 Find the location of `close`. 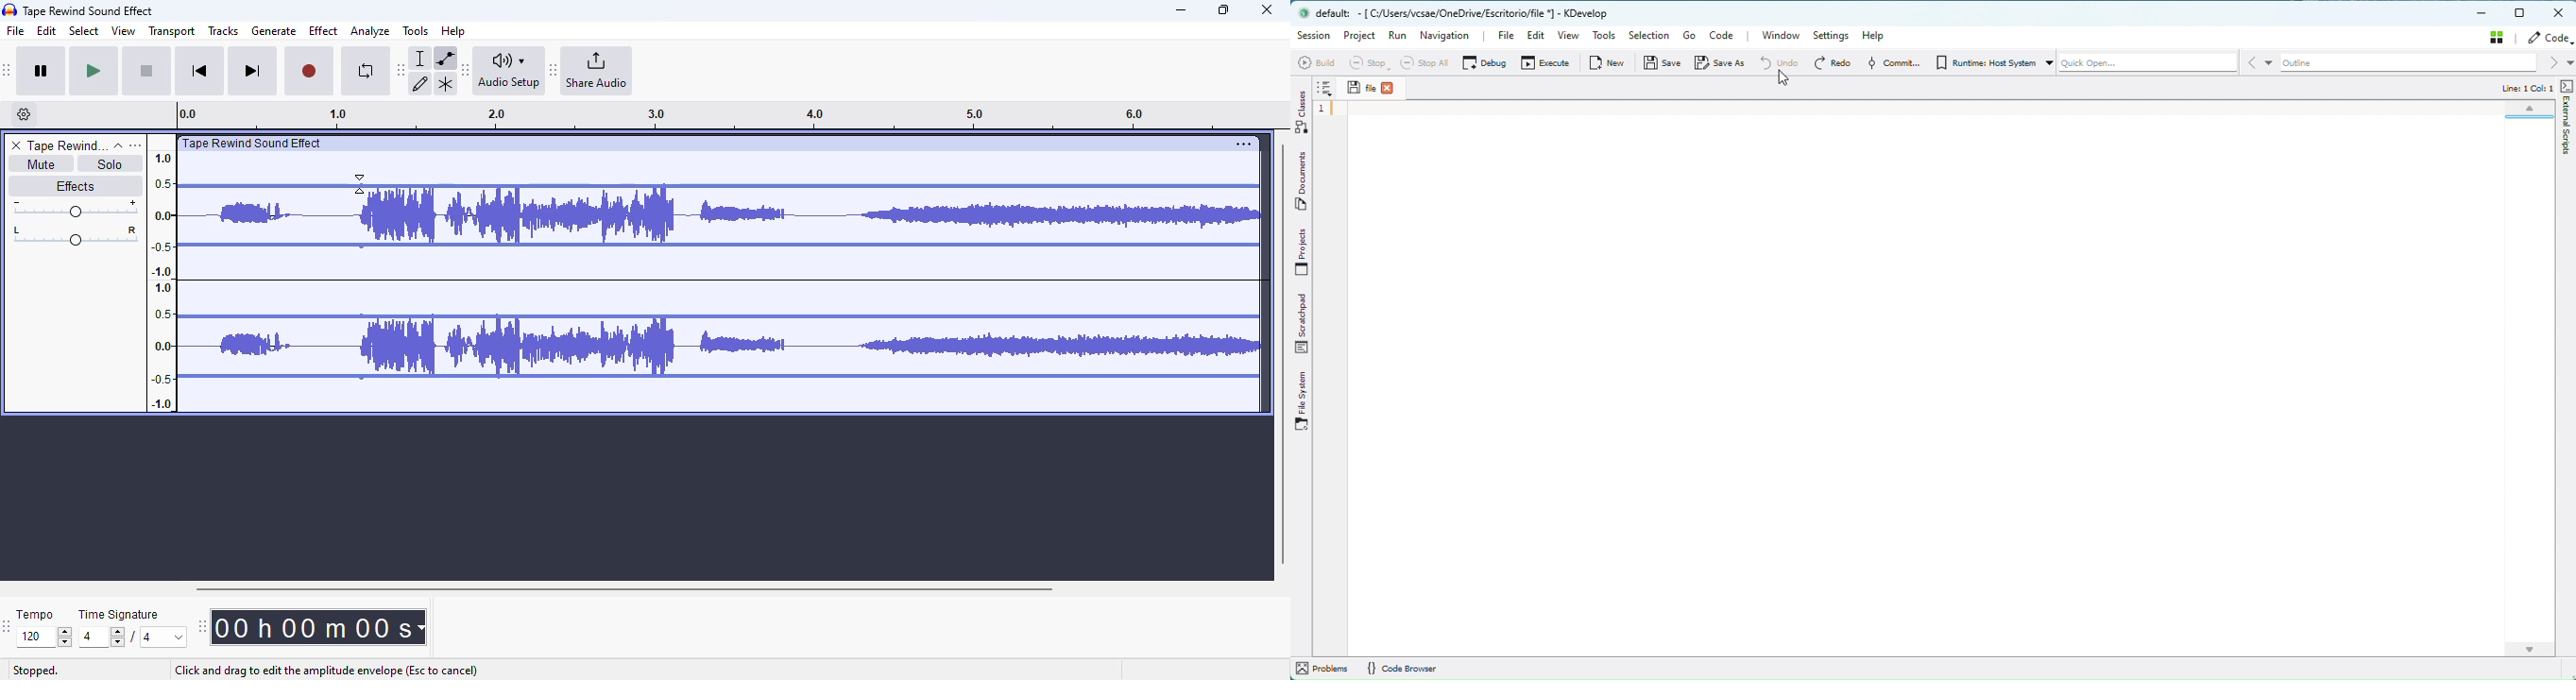

close is located at coordinates (1267, 9).